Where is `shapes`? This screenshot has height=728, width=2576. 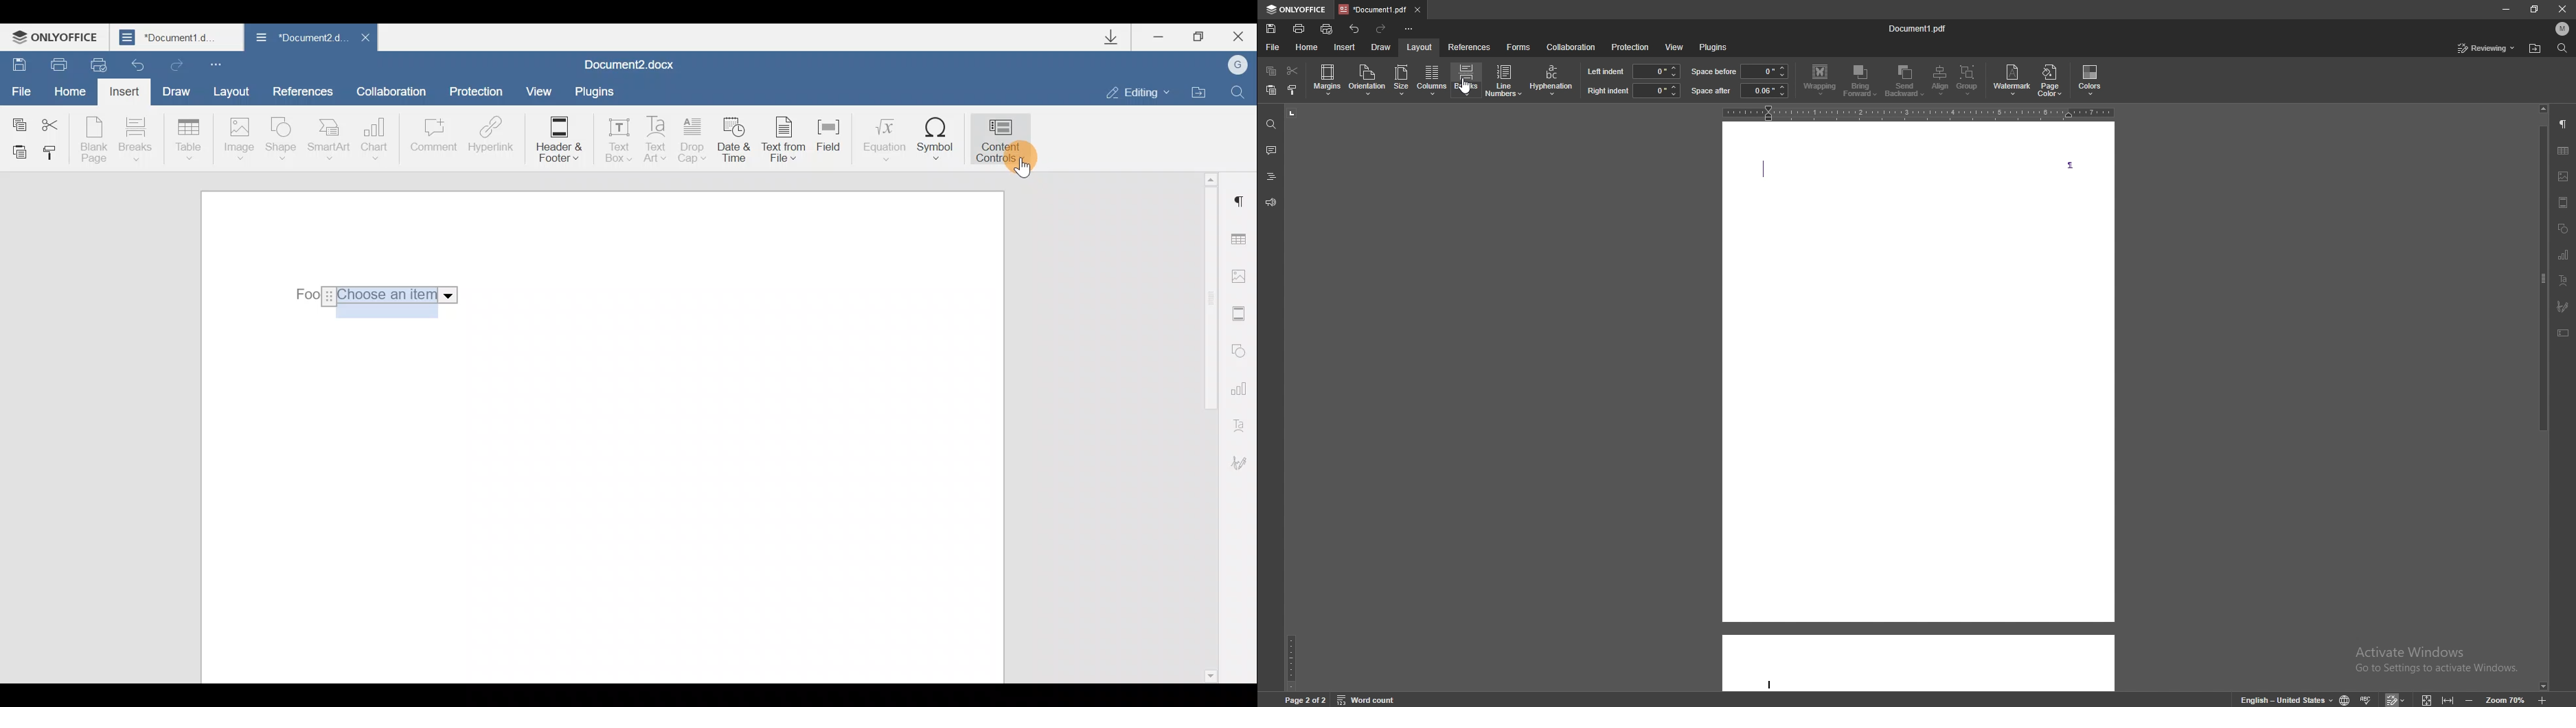
shapes is located at coordinates (2562, 228).